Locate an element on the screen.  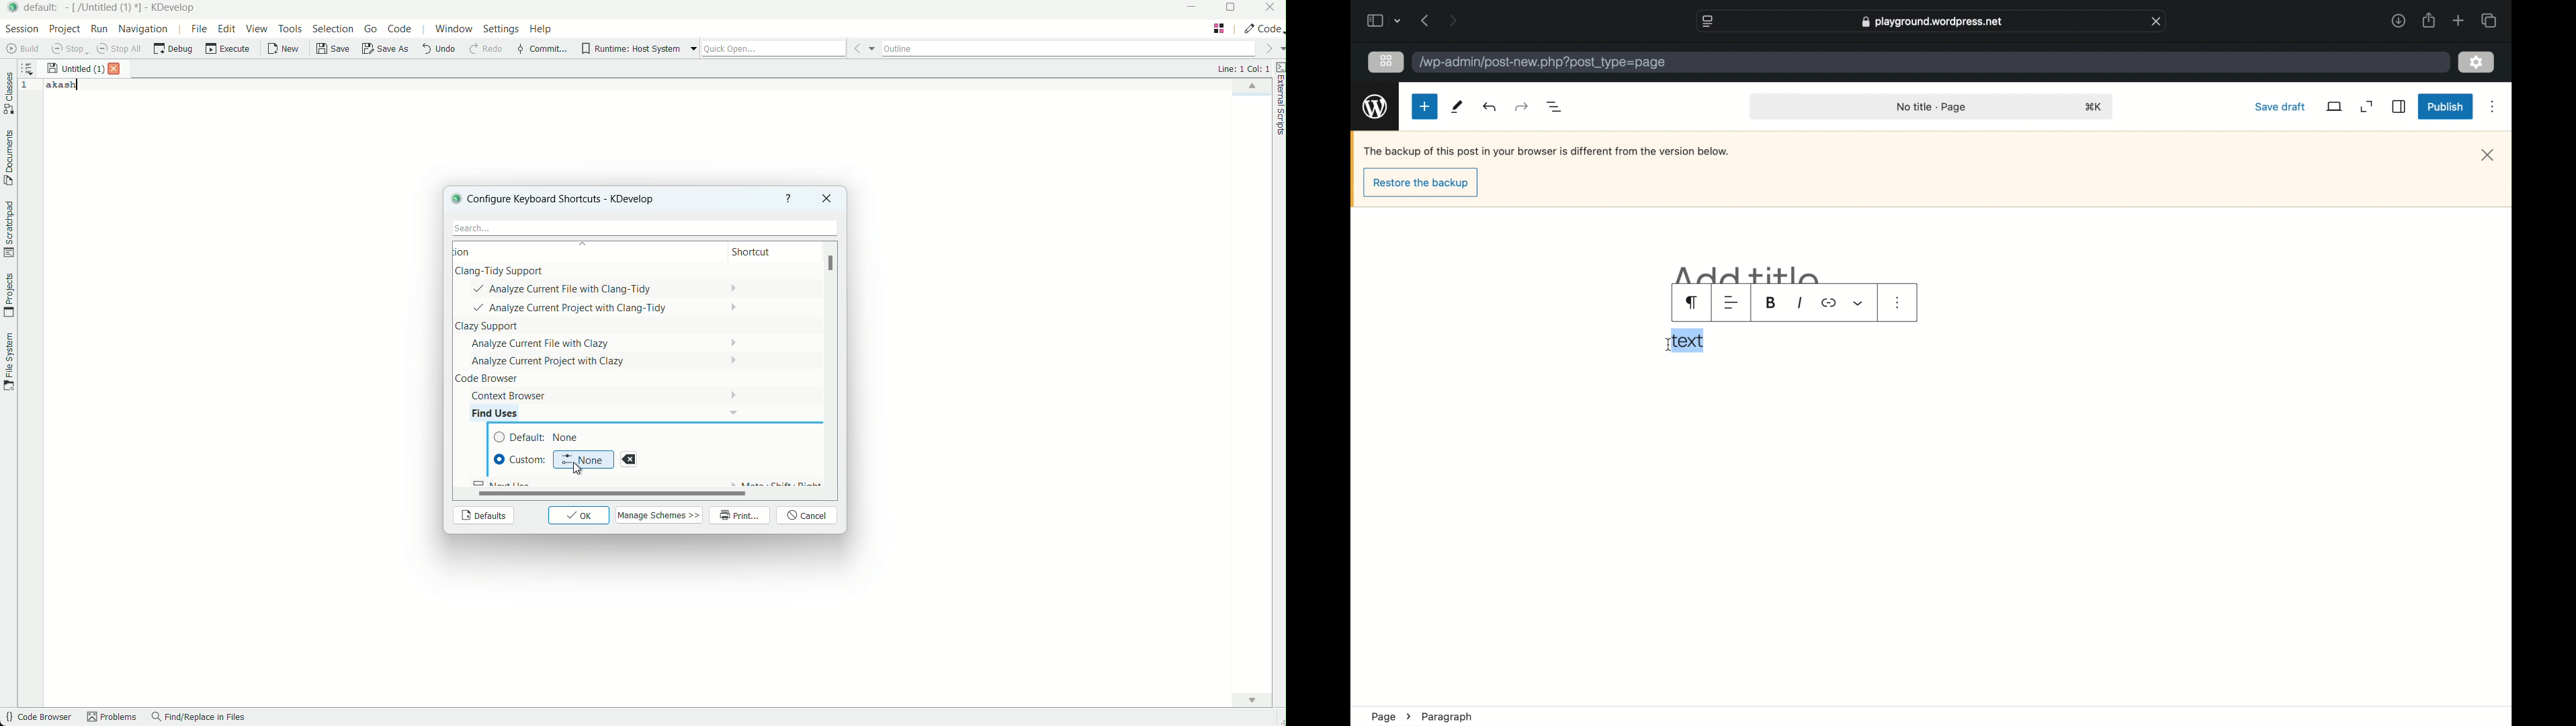
more options is located at coordinates (2494, 107).